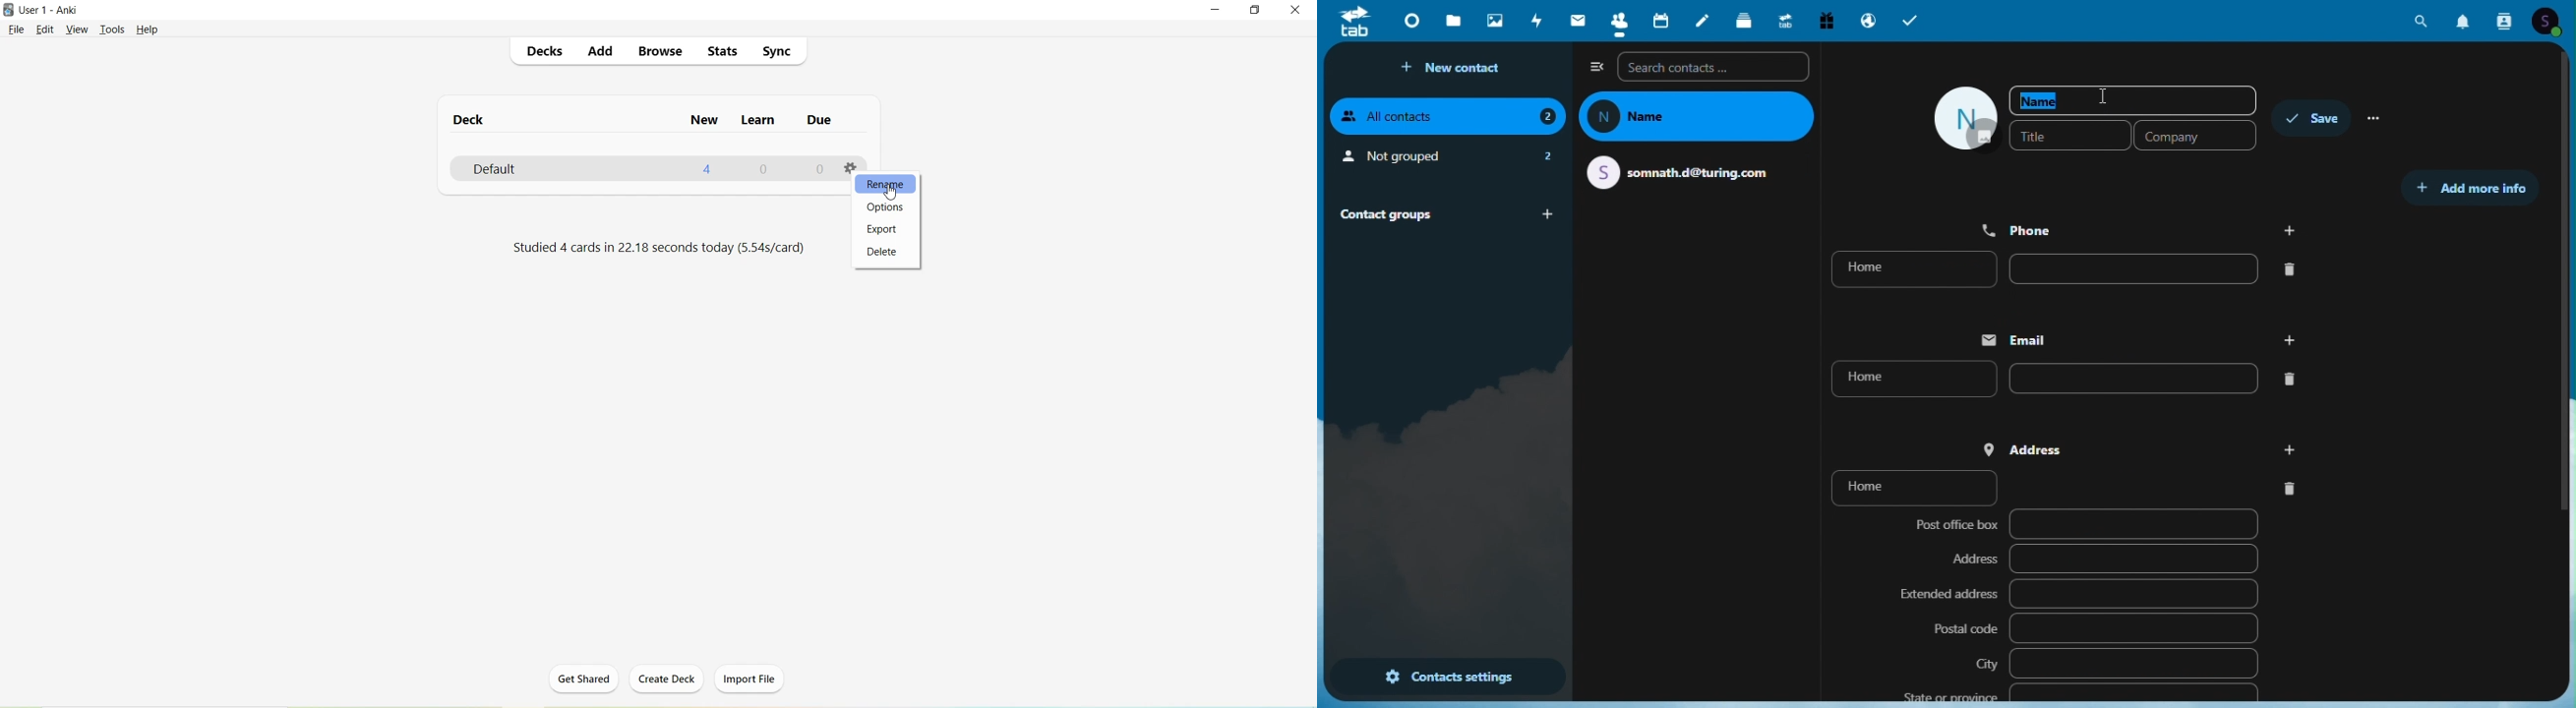 This screenshot has width=2576, height=728. I want to click on Search, so click(2425, 21).